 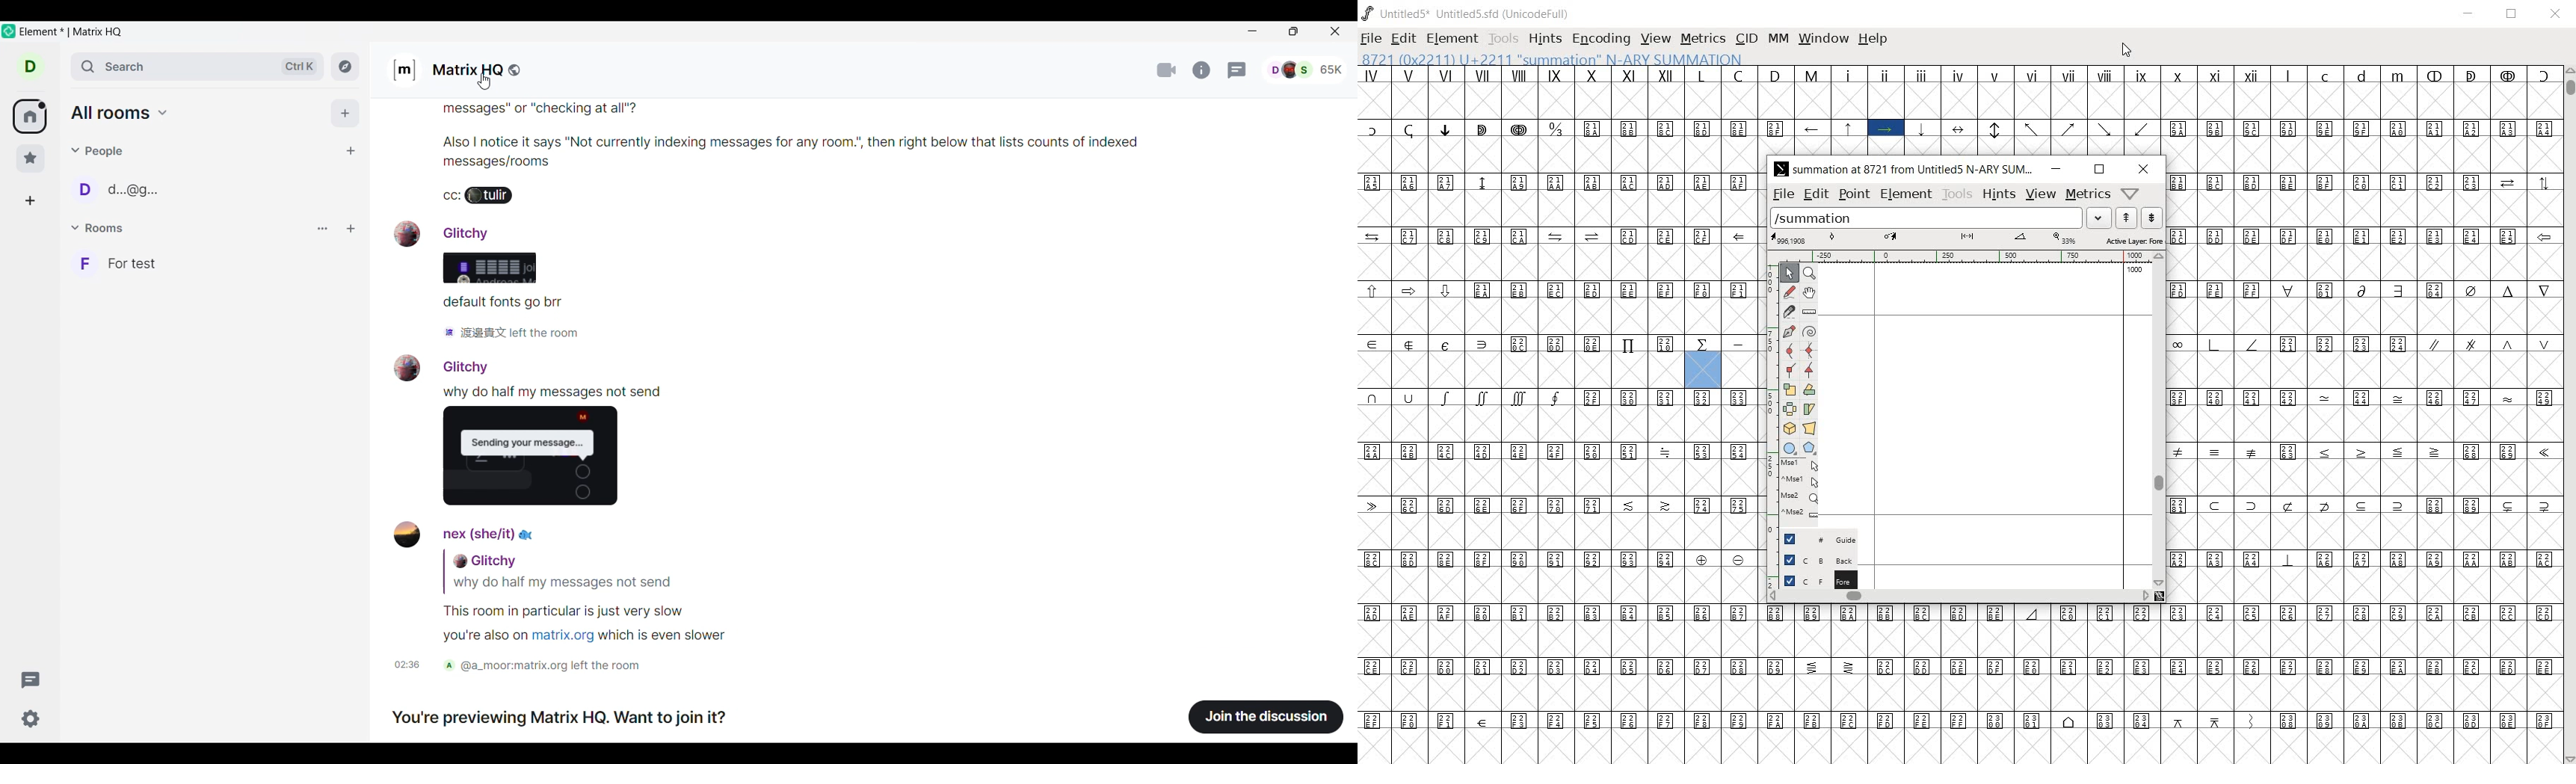 What do you see at coordinates (487, 81) in the screenshot?
I see `selection cursor` at bounding box center [487, 81].